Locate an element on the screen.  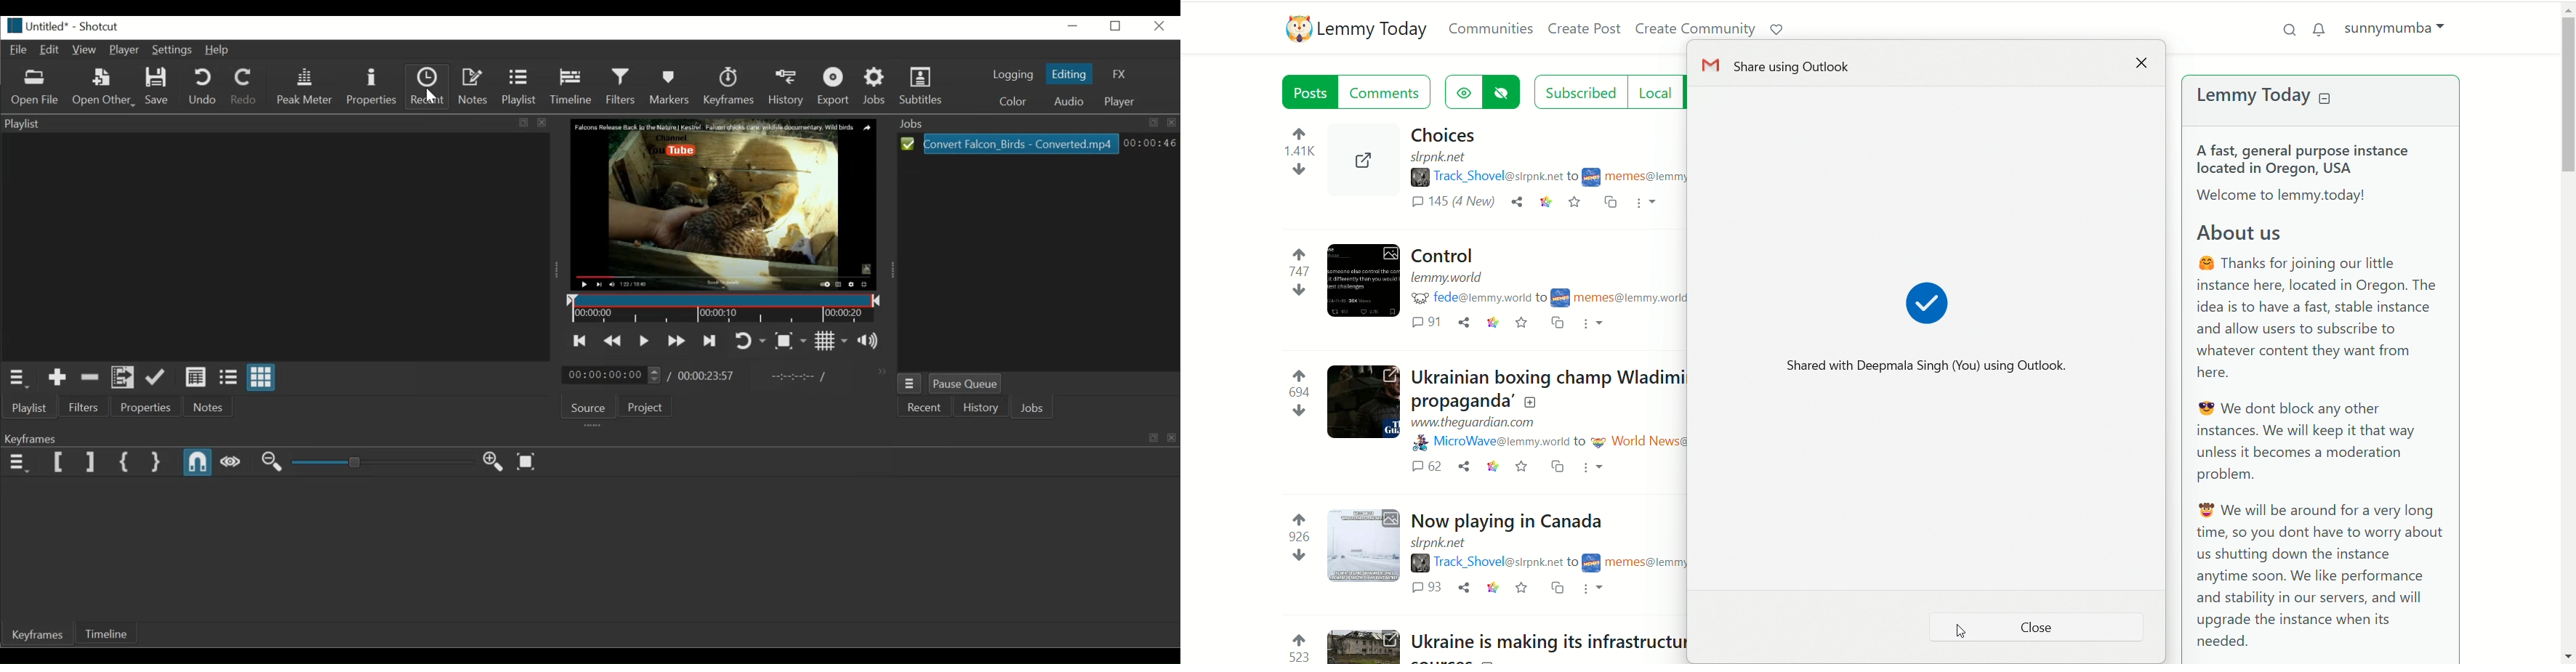
link is located at coordinates (1549, 204).